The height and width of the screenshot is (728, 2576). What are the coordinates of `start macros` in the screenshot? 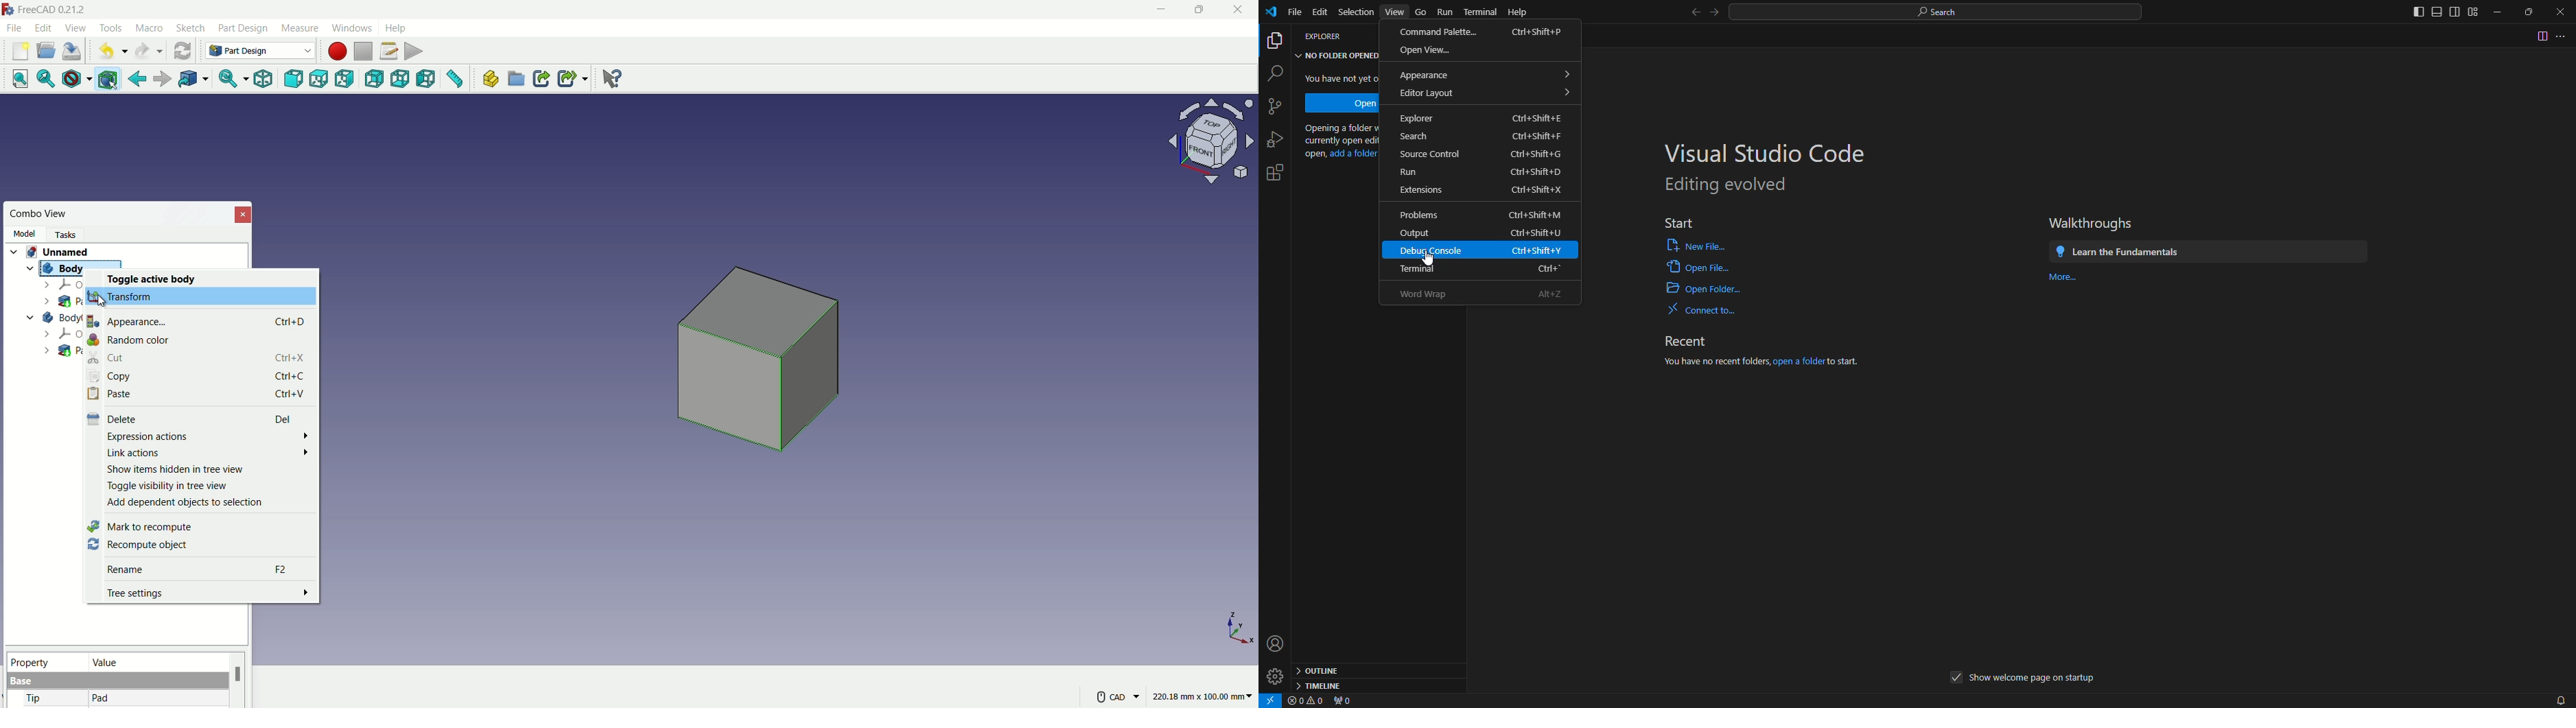 It's located at (336, 51).